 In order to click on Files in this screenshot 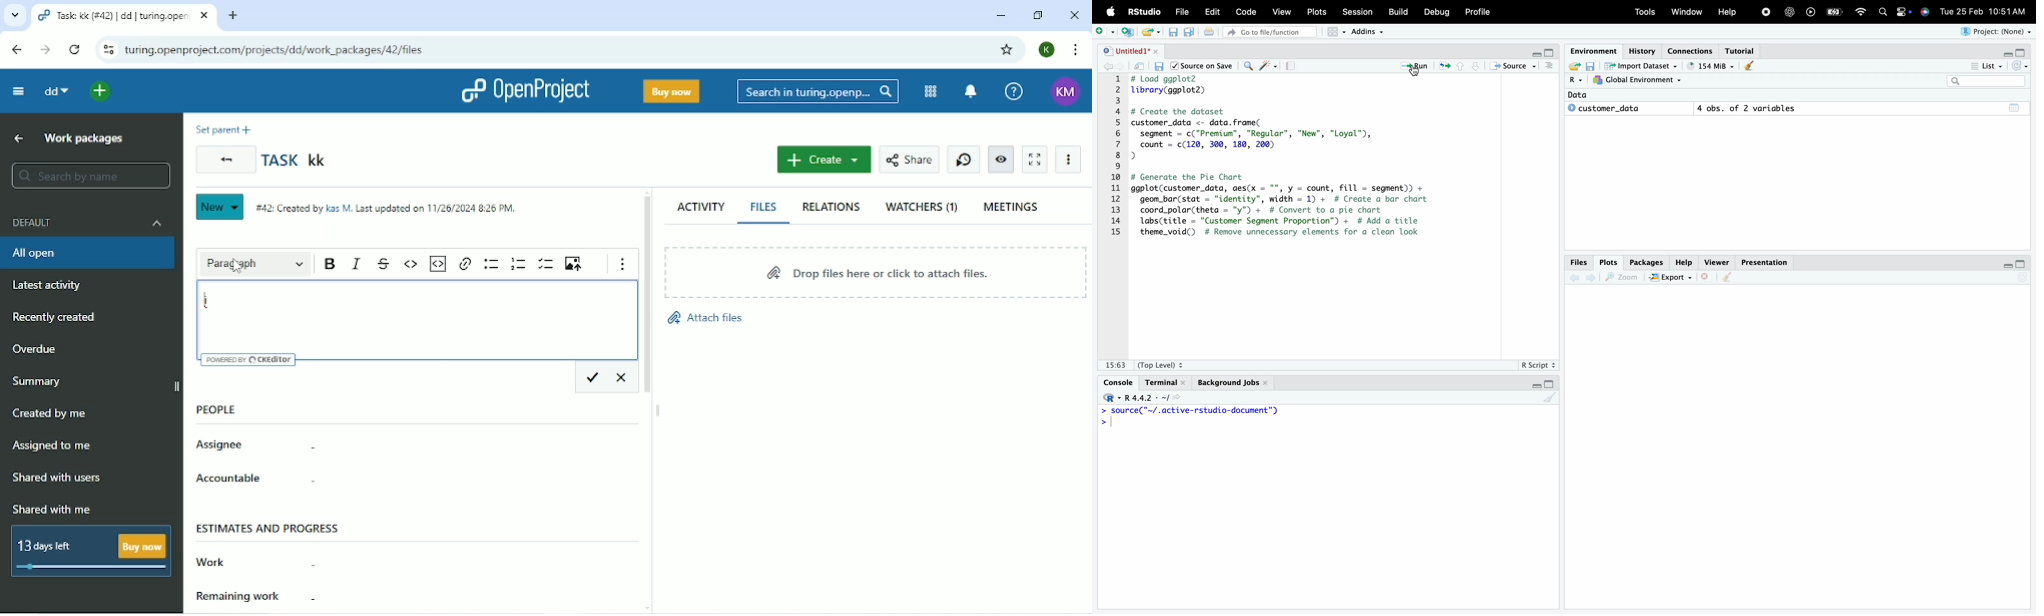, I will do `click(1578, 264)`.